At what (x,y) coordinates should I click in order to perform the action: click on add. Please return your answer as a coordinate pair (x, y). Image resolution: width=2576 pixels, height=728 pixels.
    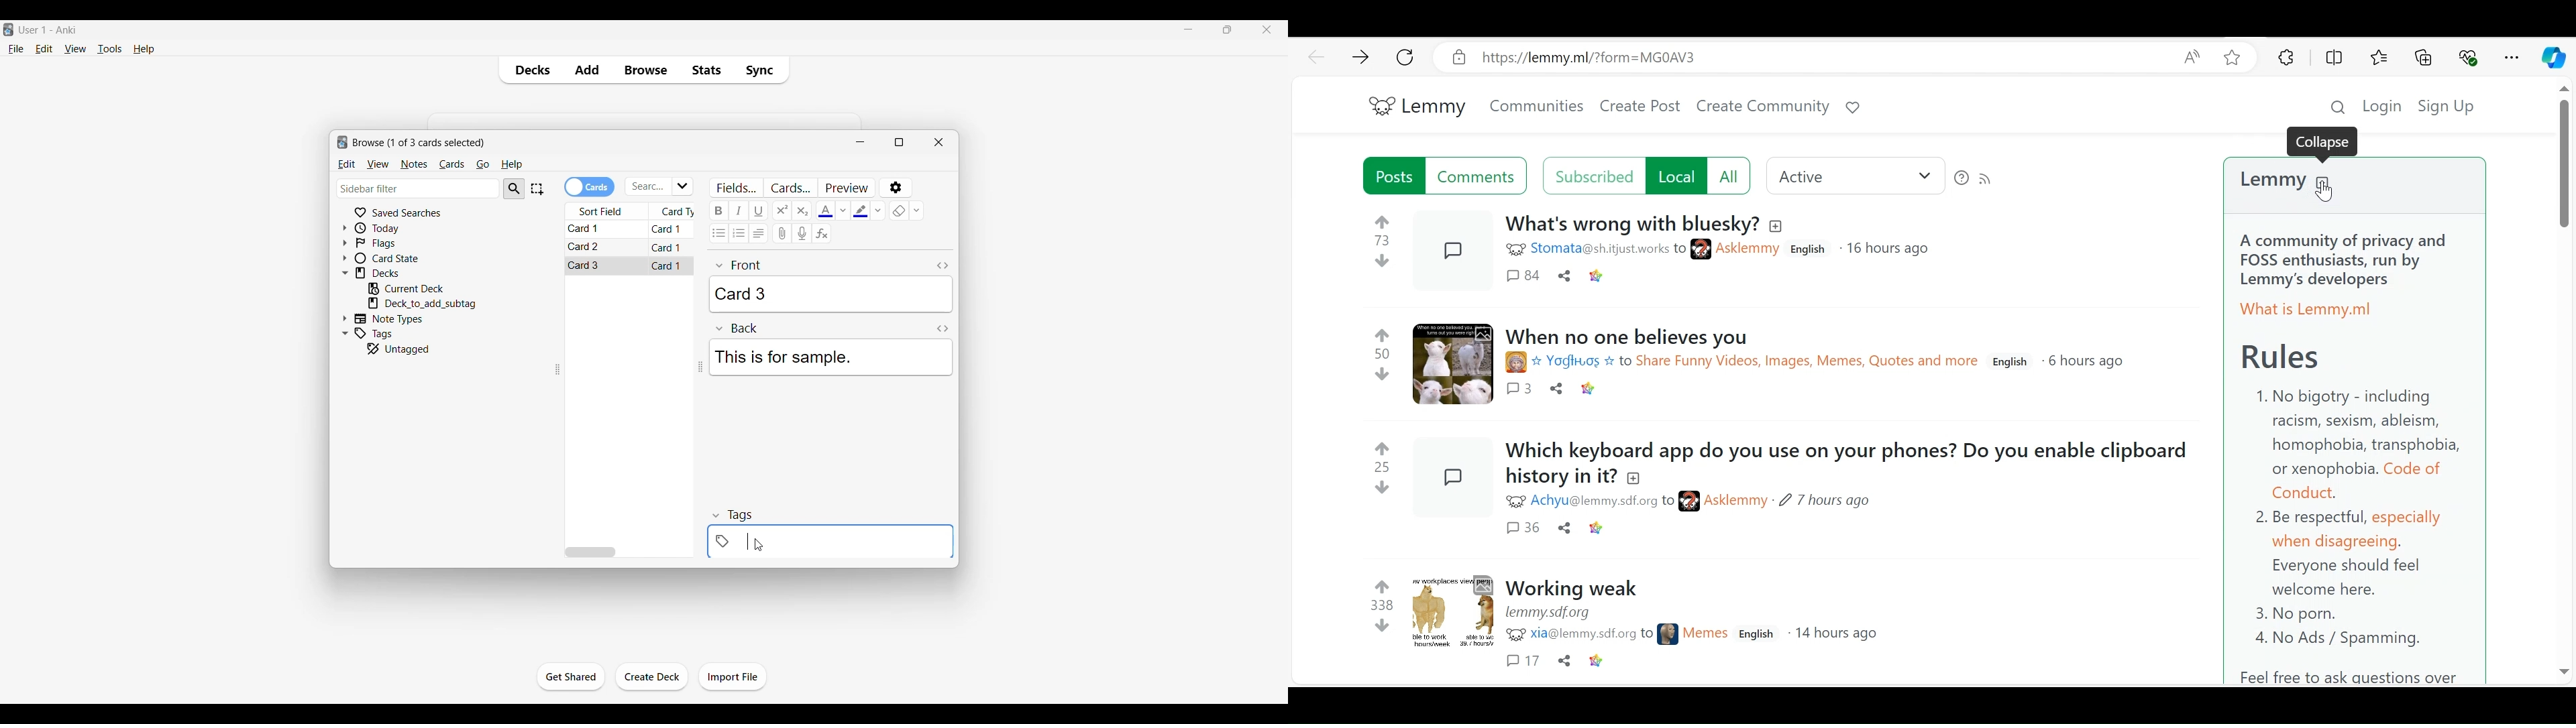
    Looking at the image, I should click on (1780, 227).